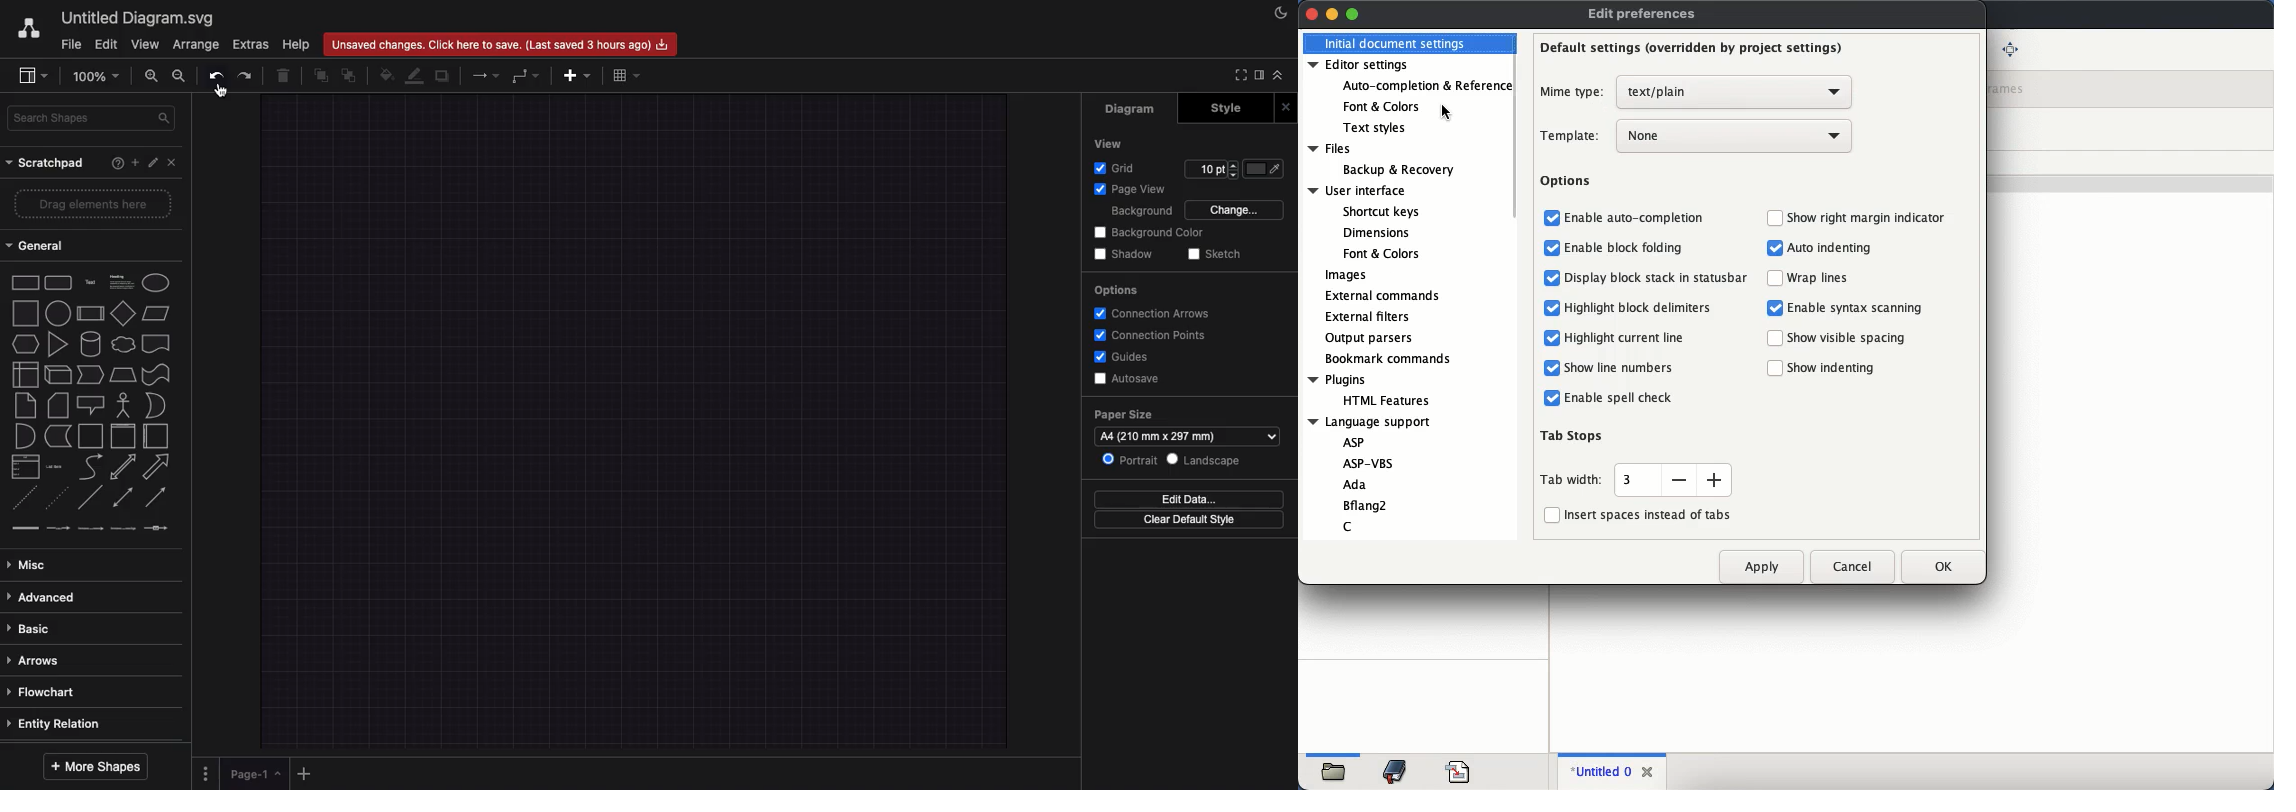 This screenshot has width=2296, height=812. Describe the element at coordinates (302, 772) in the screenshot. I see `Add` at that location.